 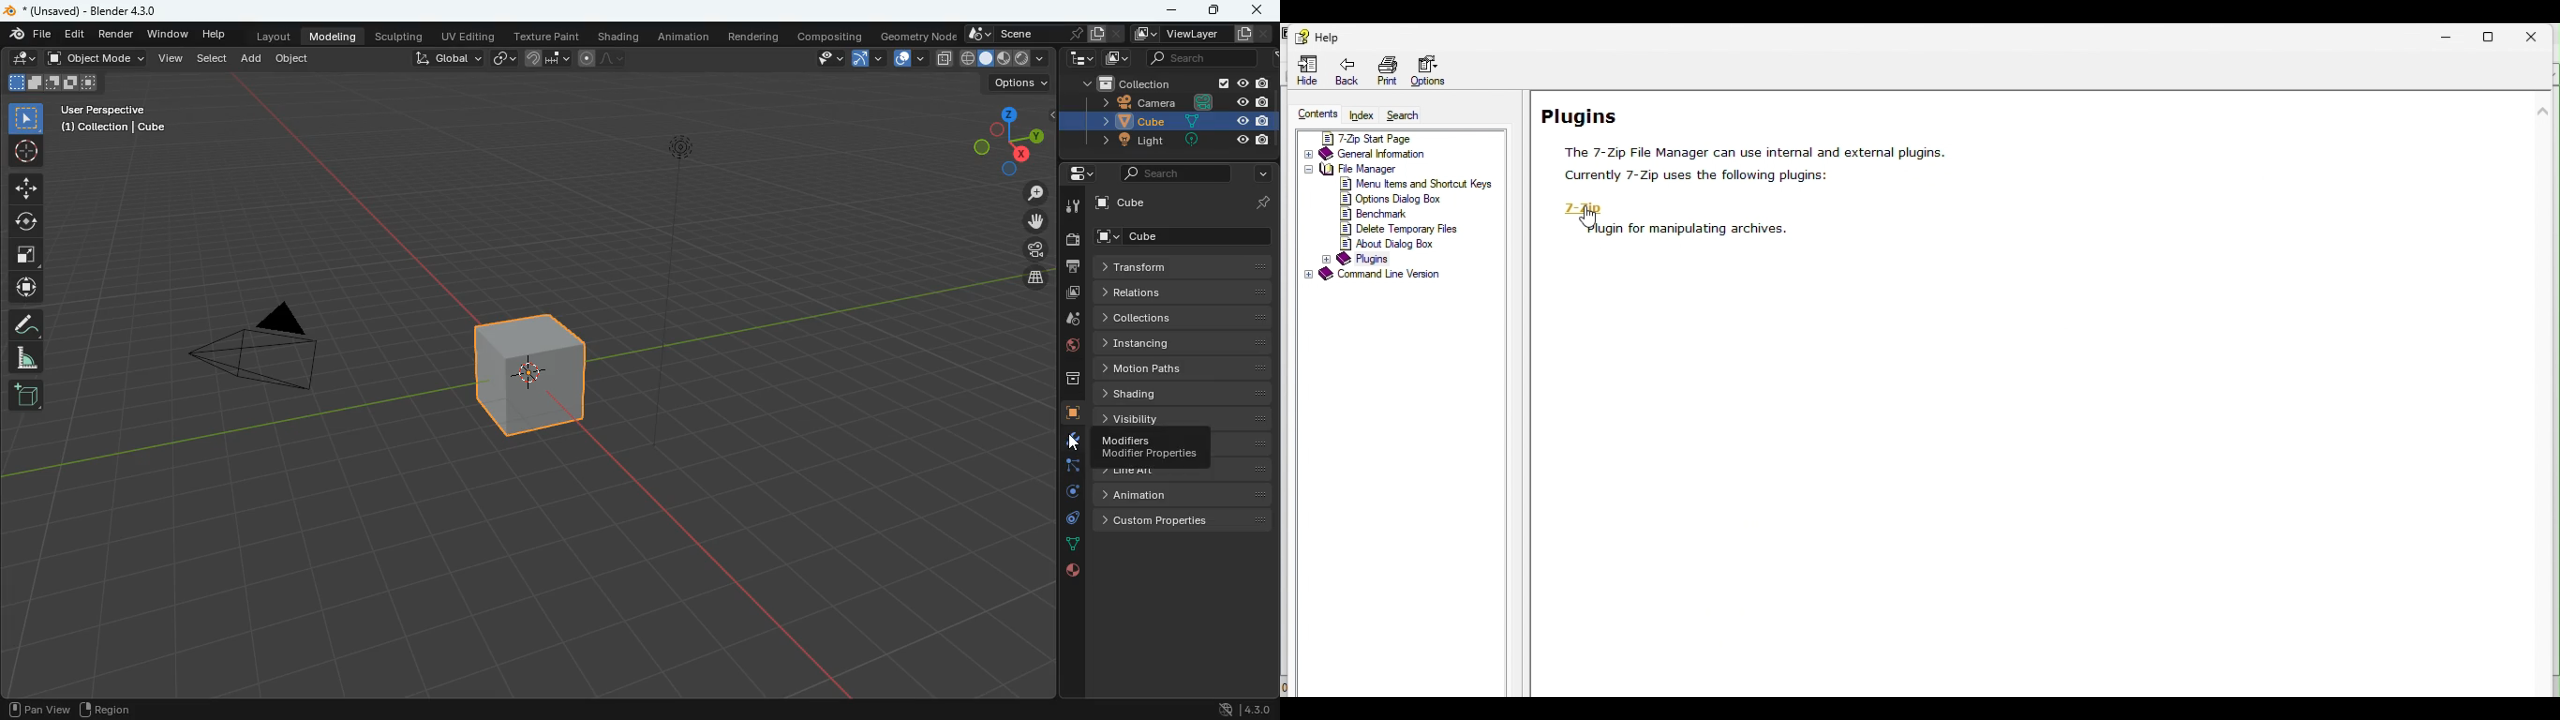 What do you see at coordinates (1177, 36) in the screenshot?
I see `viewlayer` at bounding box center [1177, 36].